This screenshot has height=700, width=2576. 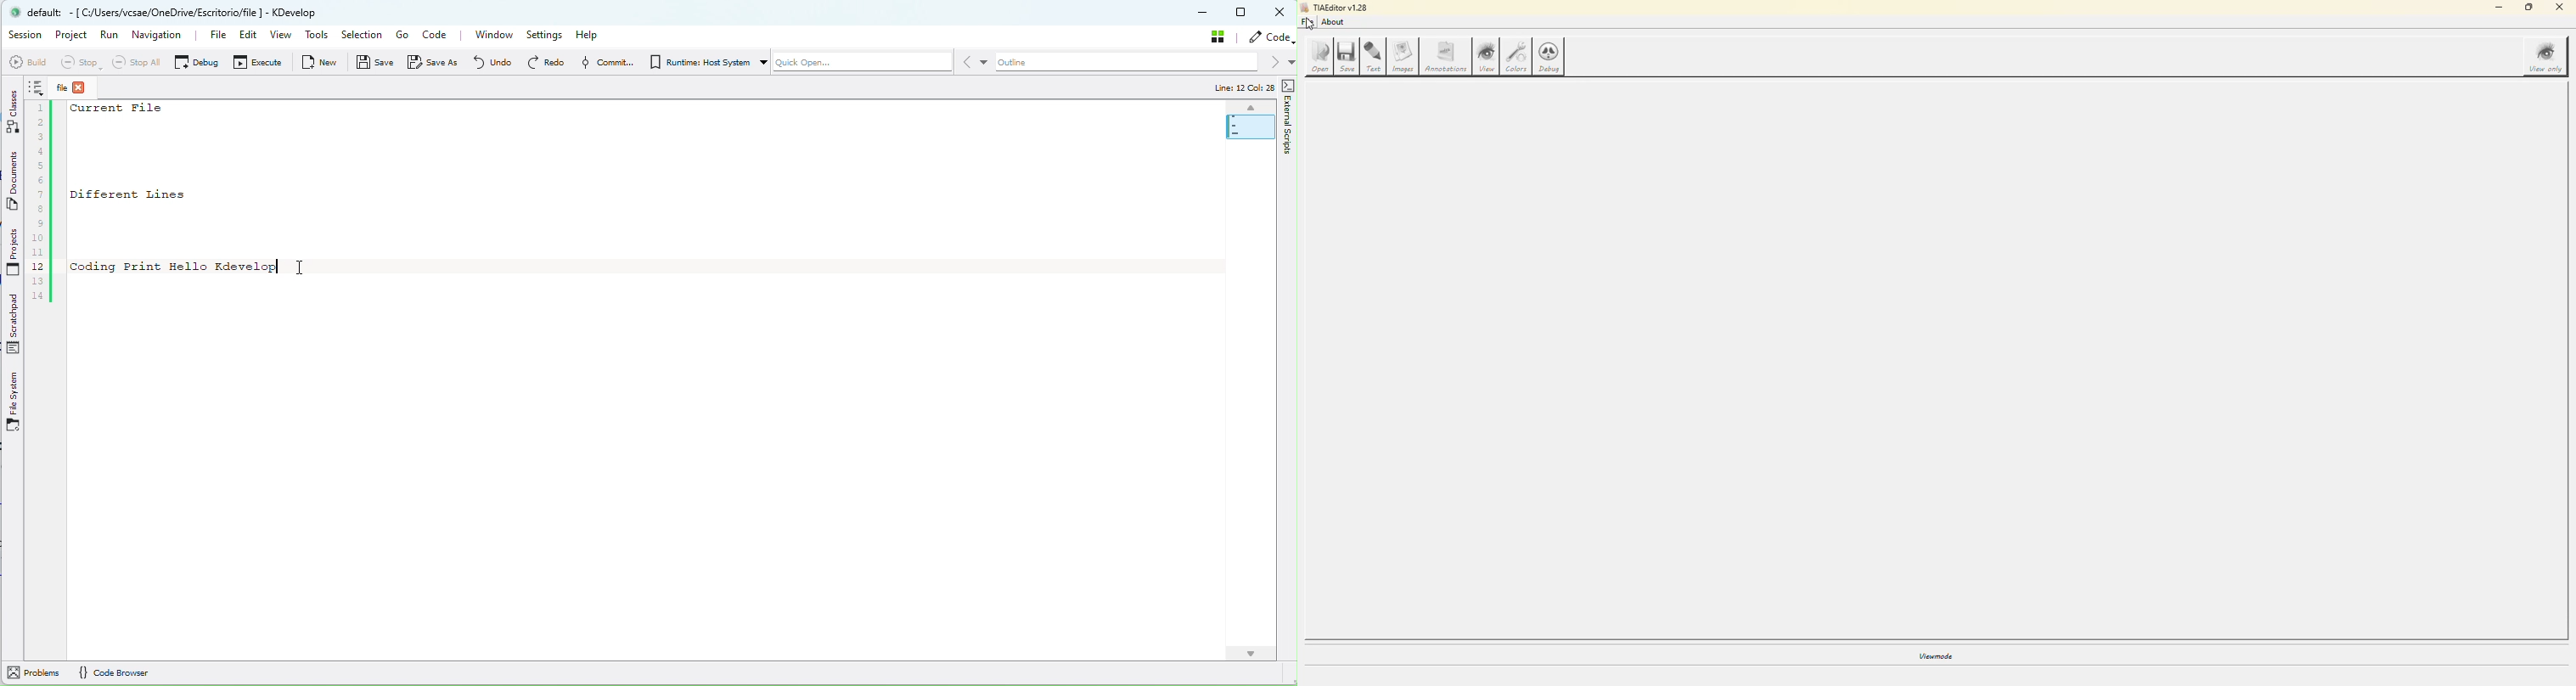 I want to click on Go, so click(x=402, y=35).